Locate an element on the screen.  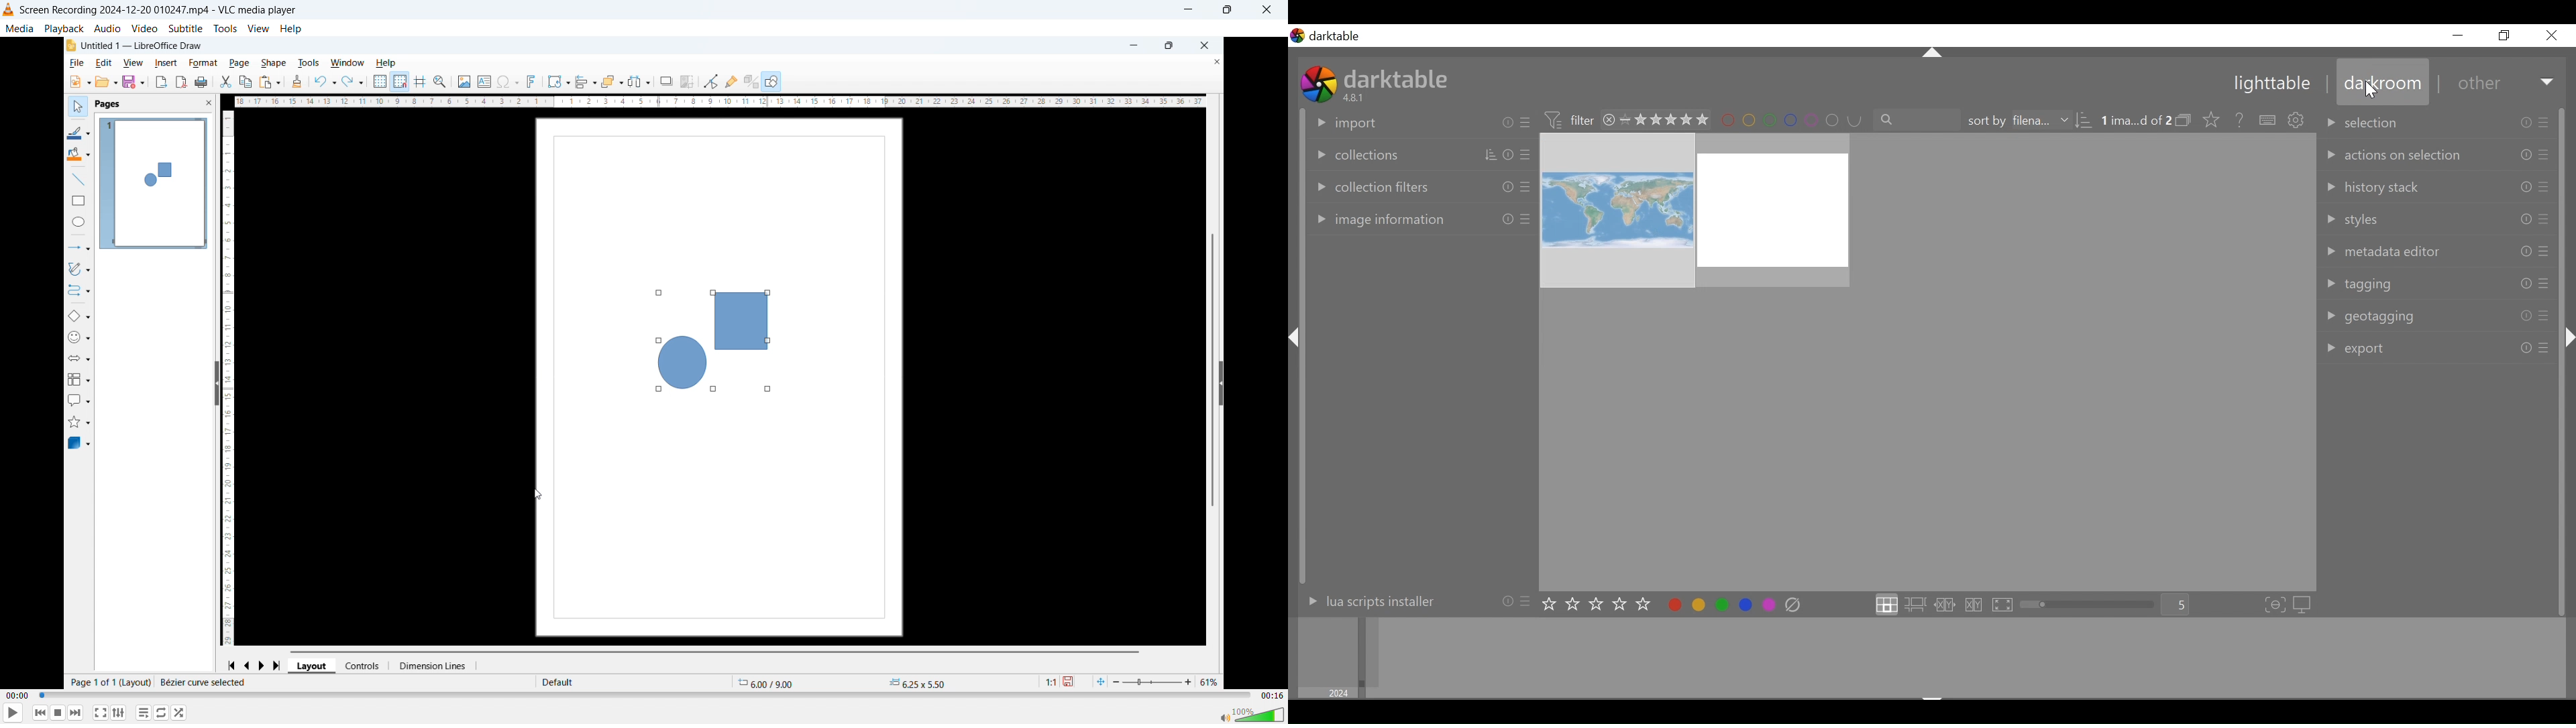
Import is located at coordinates (1419, 123).